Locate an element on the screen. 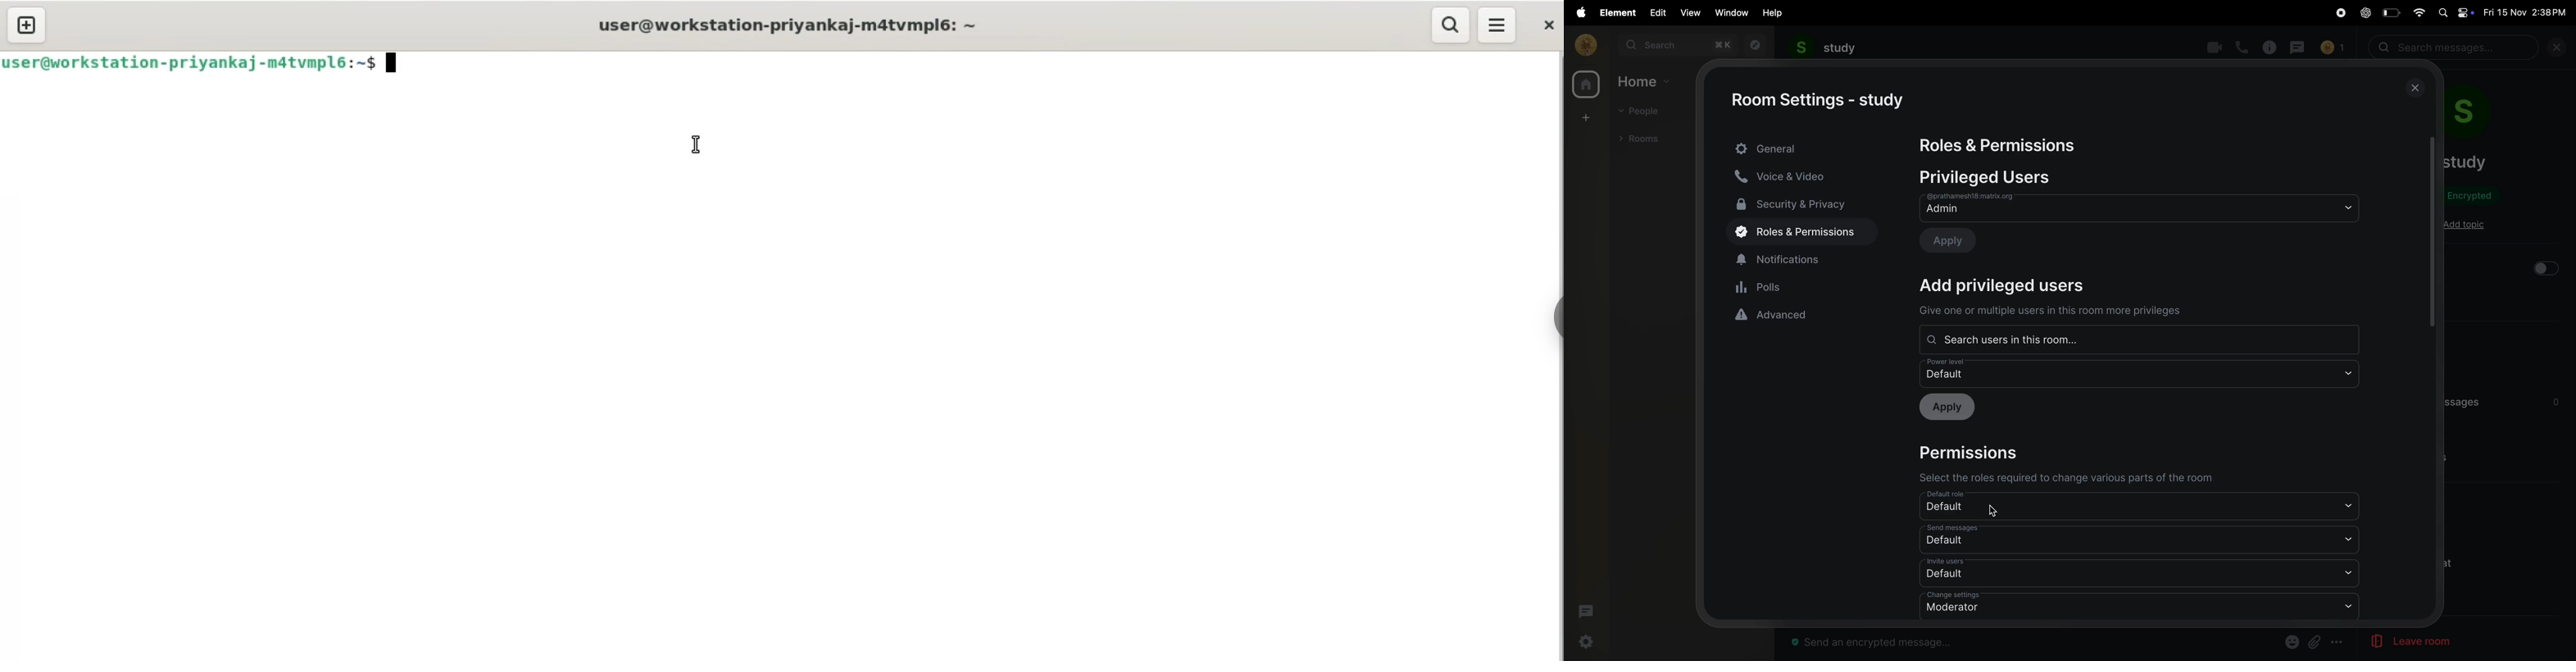 This screenshot has height=672, width=2576. rooms is located at coordinates (1643, 137).